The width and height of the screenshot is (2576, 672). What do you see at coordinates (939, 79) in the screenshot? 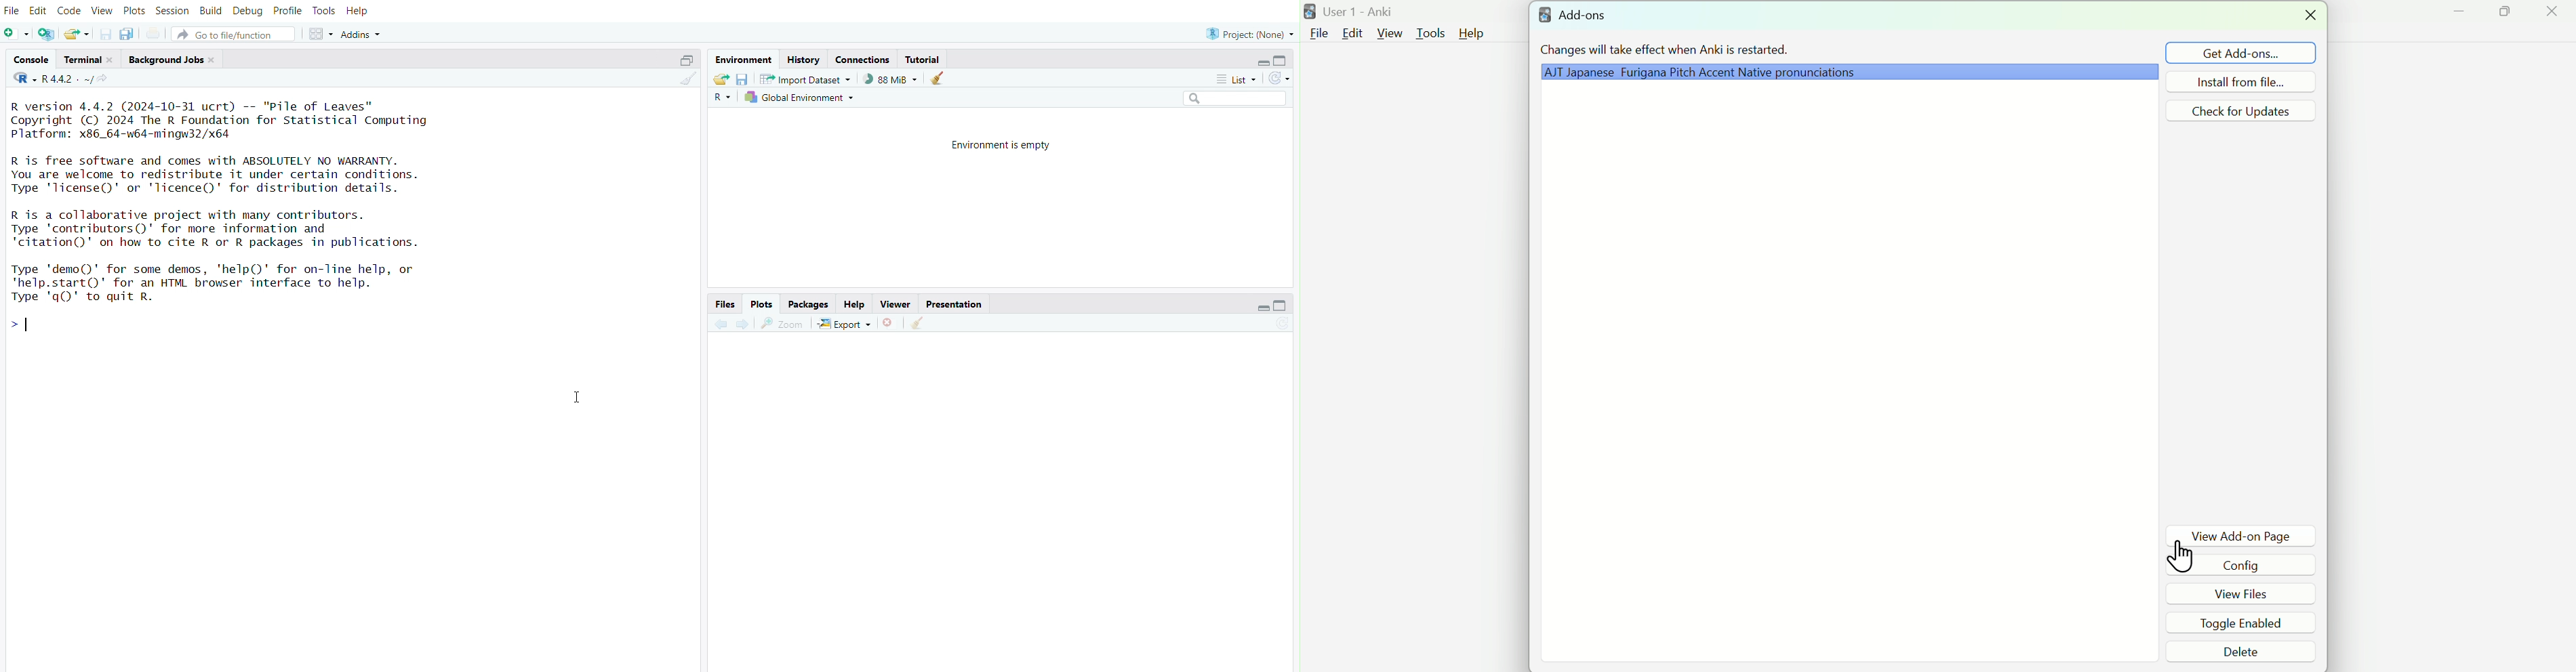
I see `clear objects from the workspace` at bounding box center [939, 79].